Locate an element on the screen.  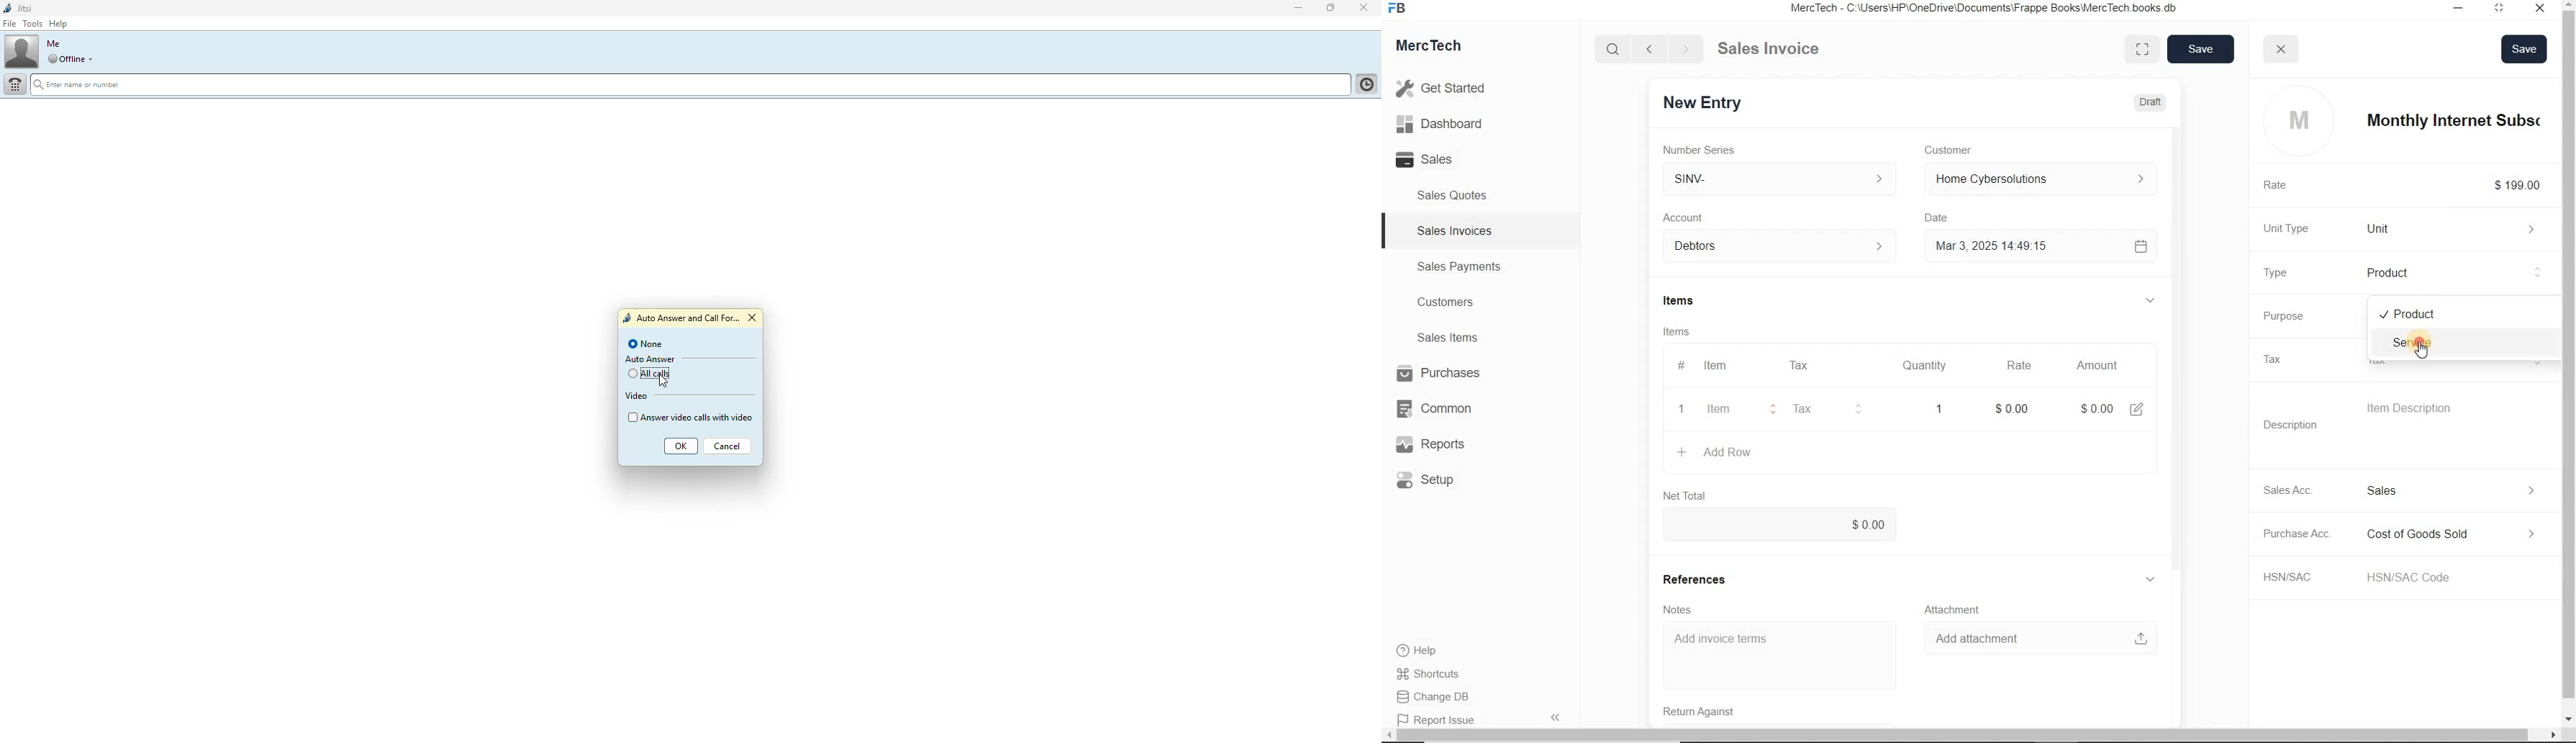
Report Issue is located at coordinates (1439, 721).